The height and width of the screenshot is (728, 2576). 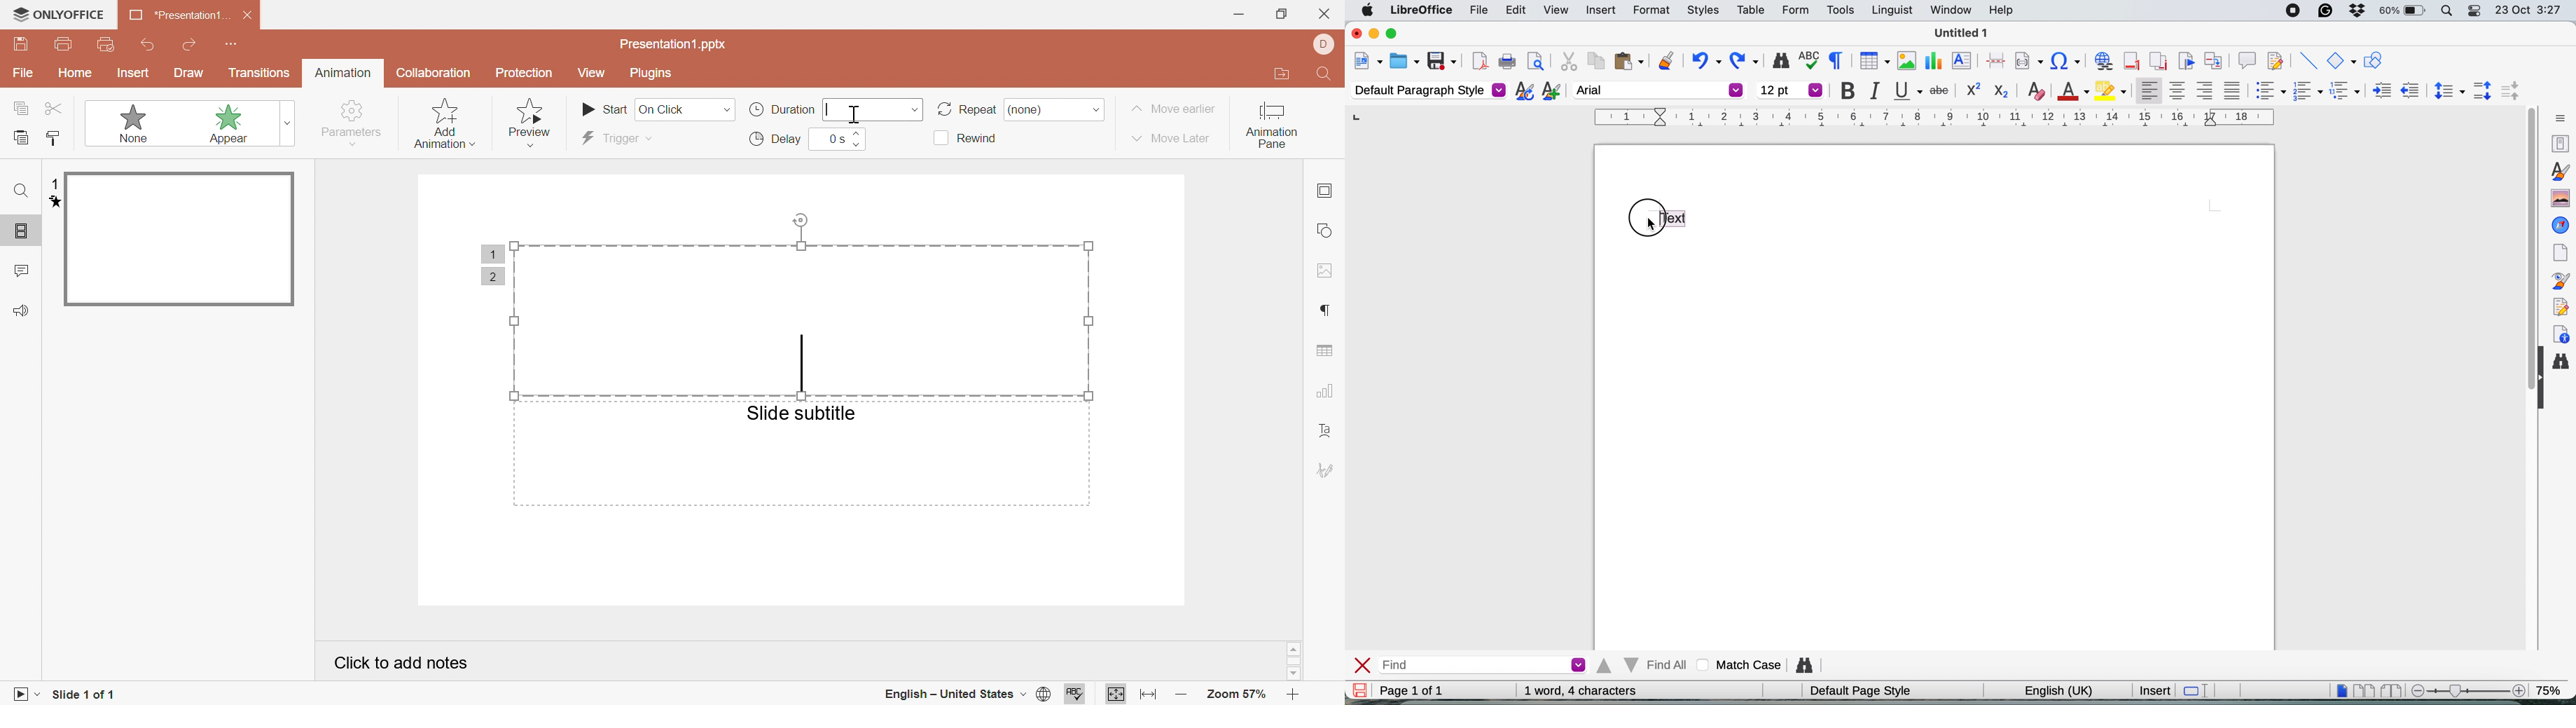 What do you see at coordinates (856, 114) in the screenshot?
I see `cursor` at bounding box center [856, 114].